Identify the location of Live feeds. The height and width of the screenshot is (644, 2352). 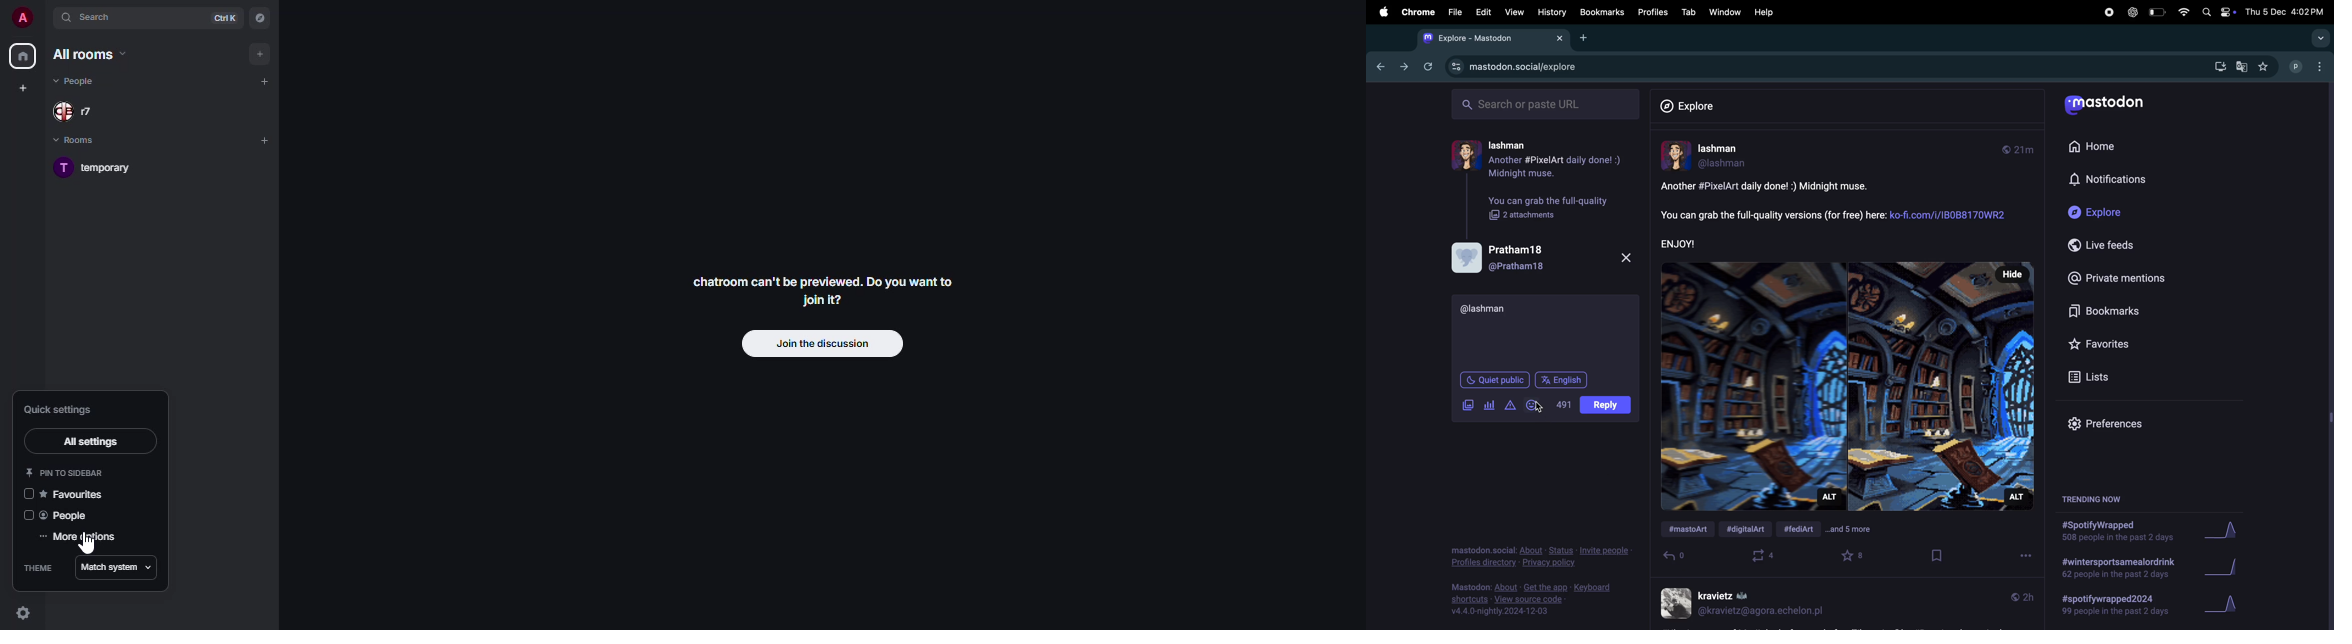
(2116, 245).